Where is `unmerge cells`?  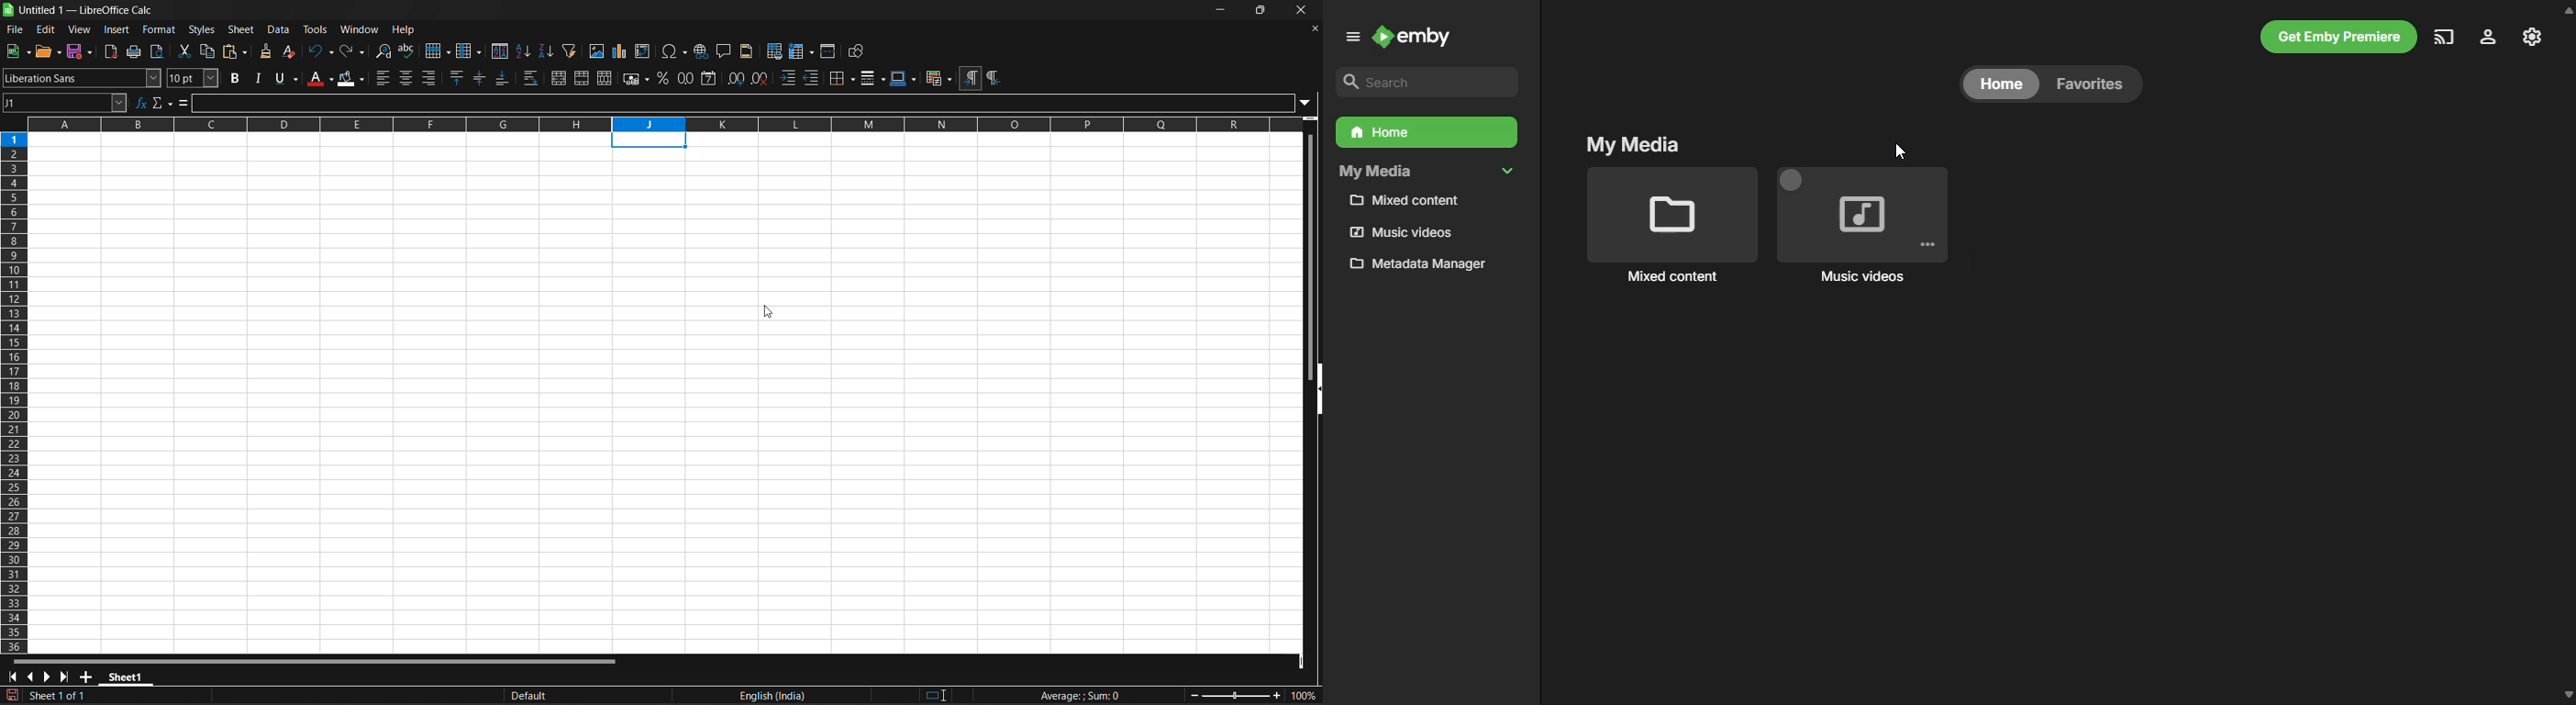
unmerge cells is located at coordinates (605, 79).